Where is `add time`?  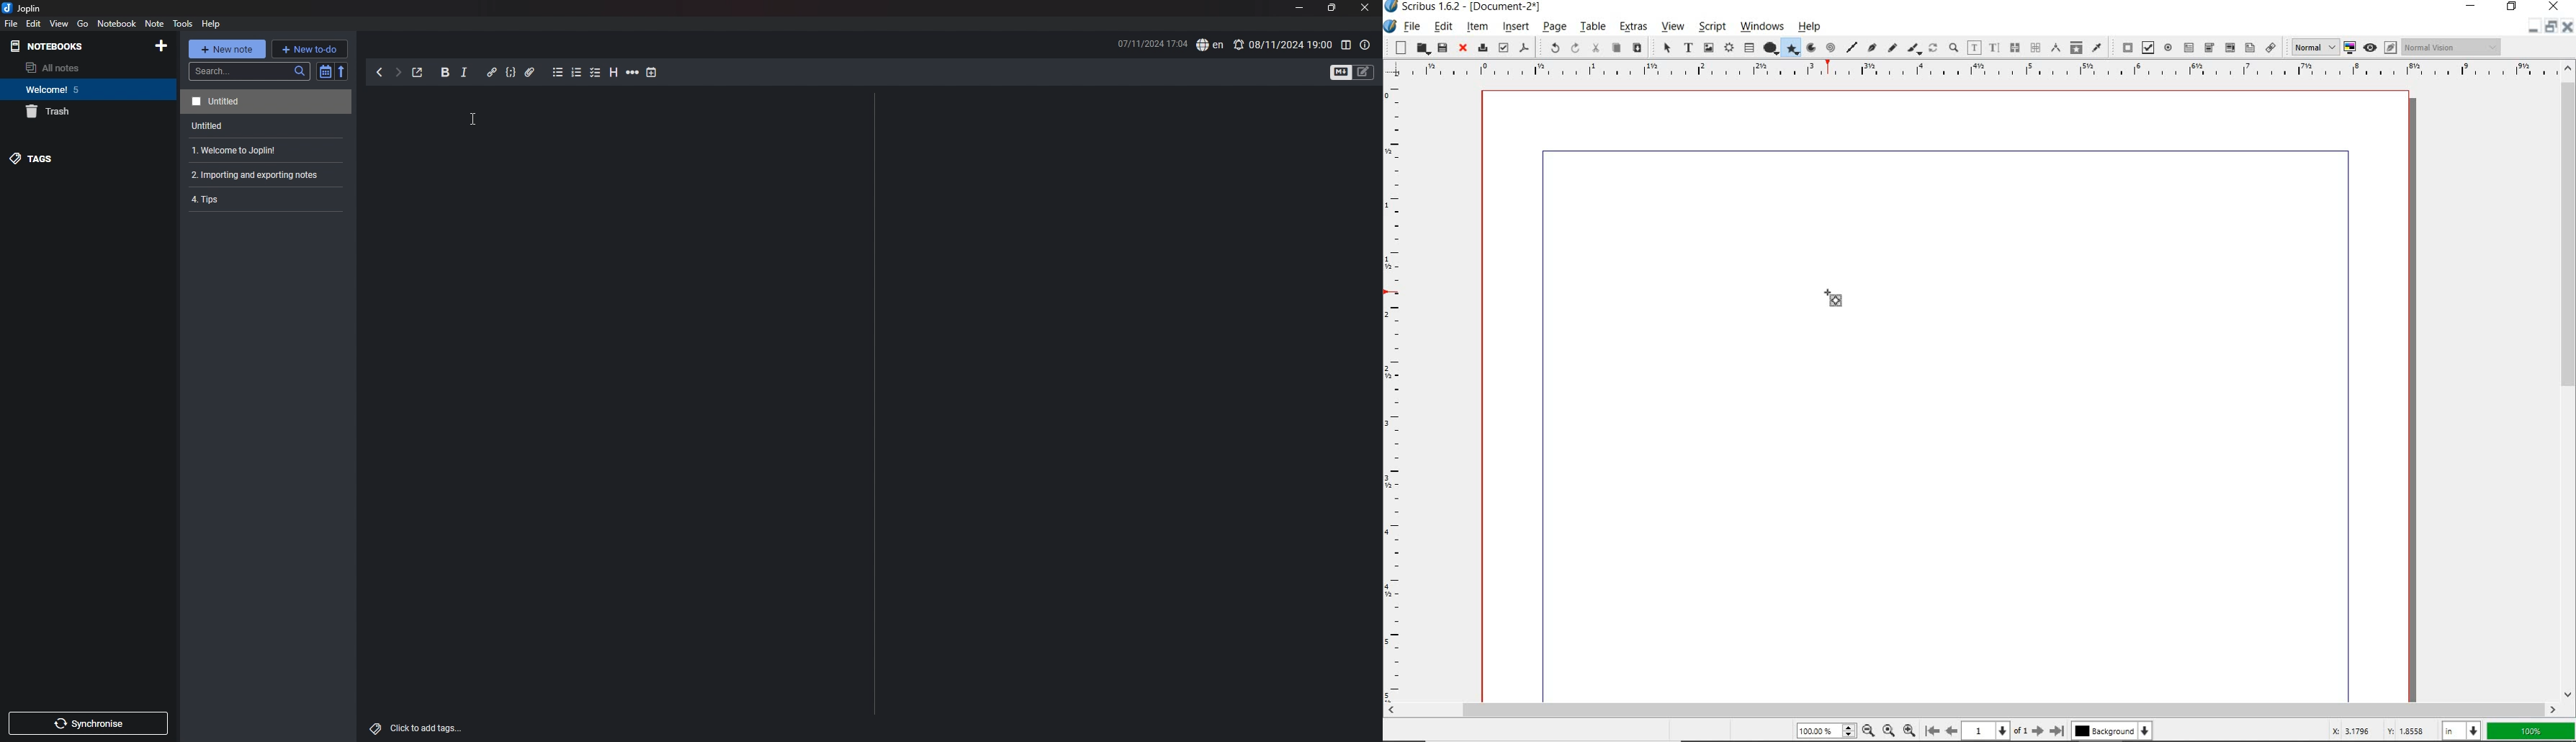 add time is located at coordinates (652, 72).